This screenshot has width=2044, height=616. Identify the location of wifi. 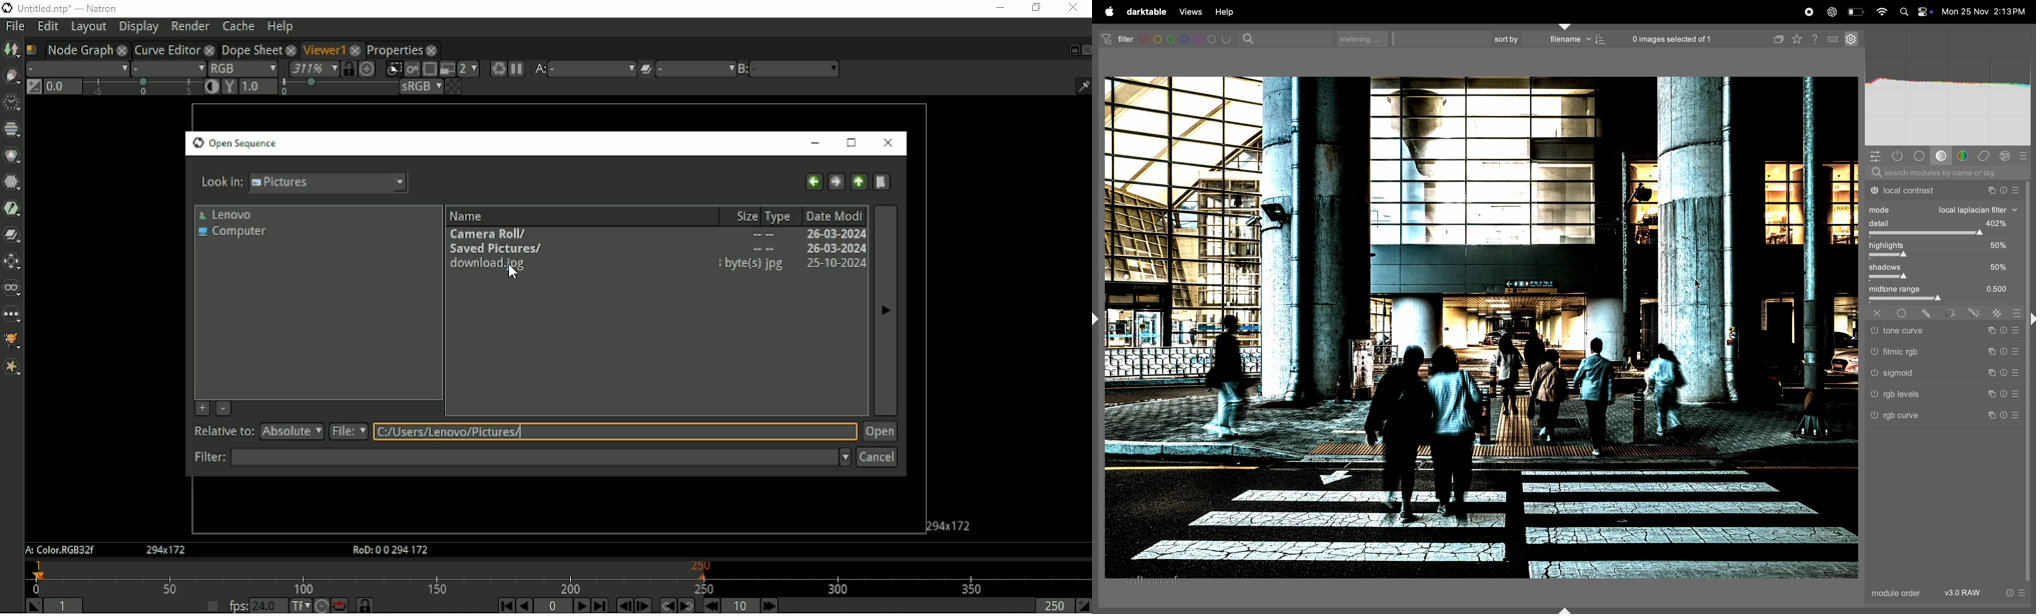
(1882, 13).